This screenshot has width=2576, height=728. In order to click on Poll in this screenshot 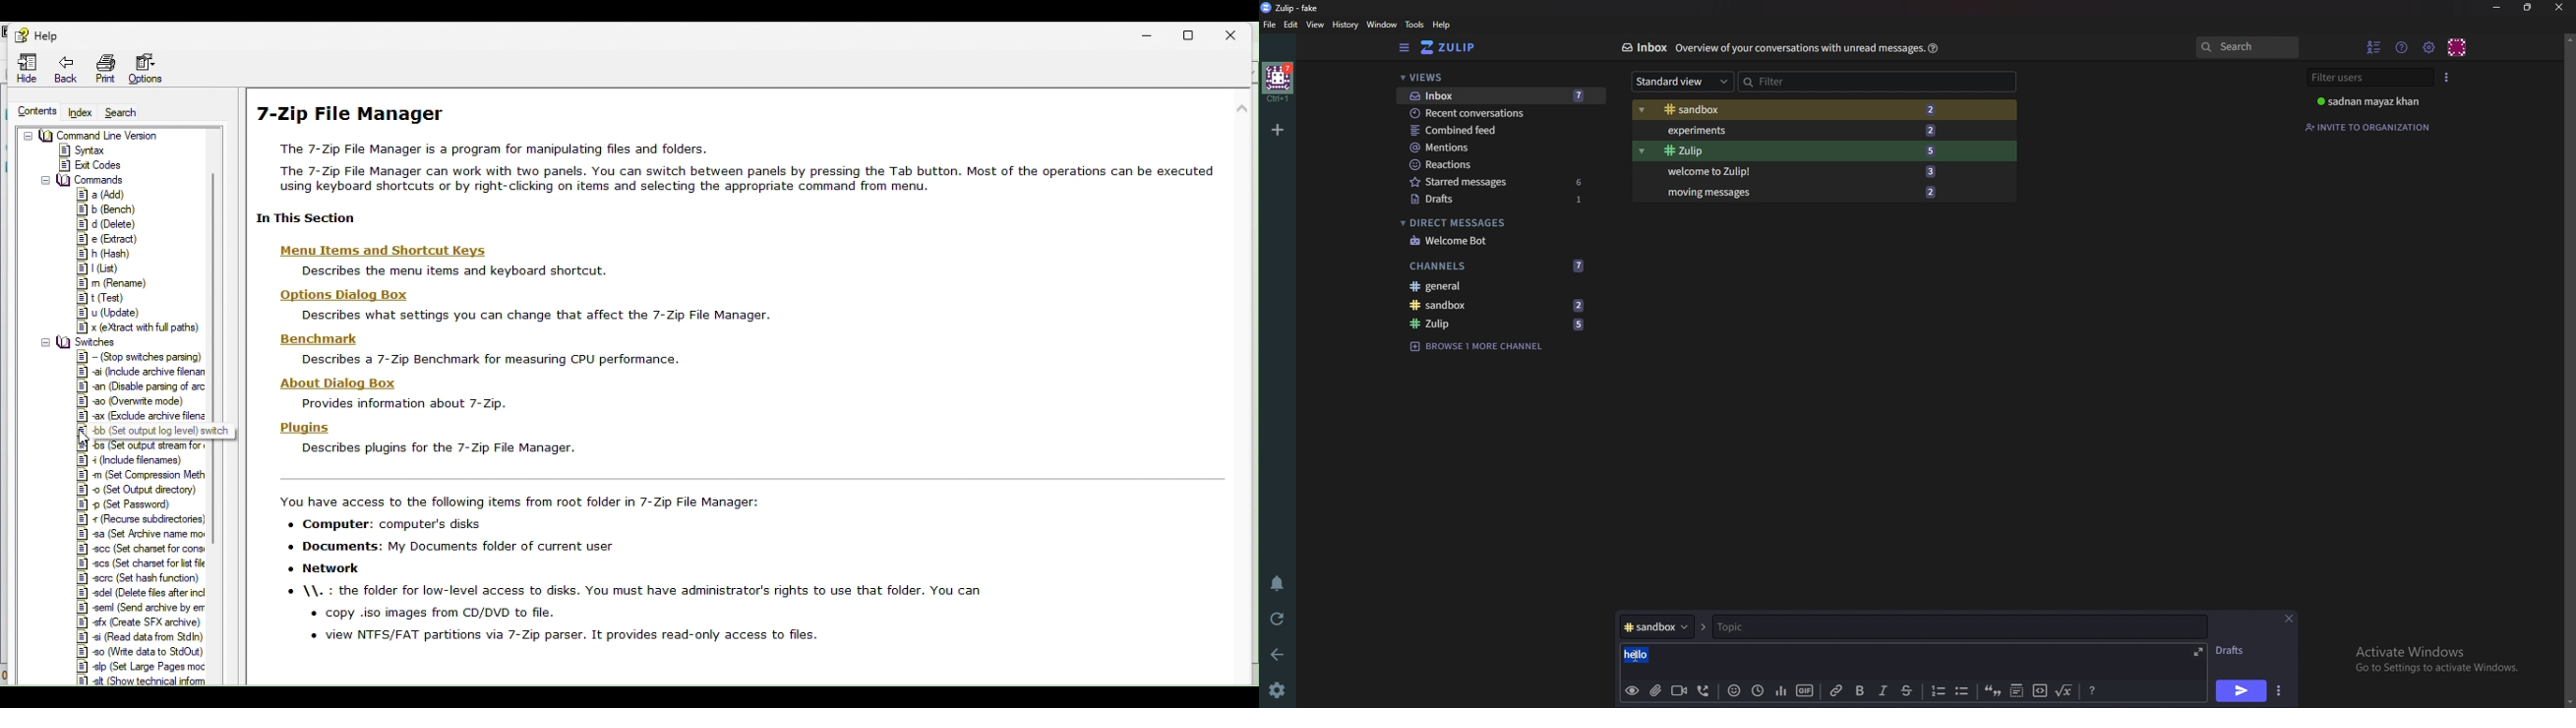, I will do `click(1780, 692)`.